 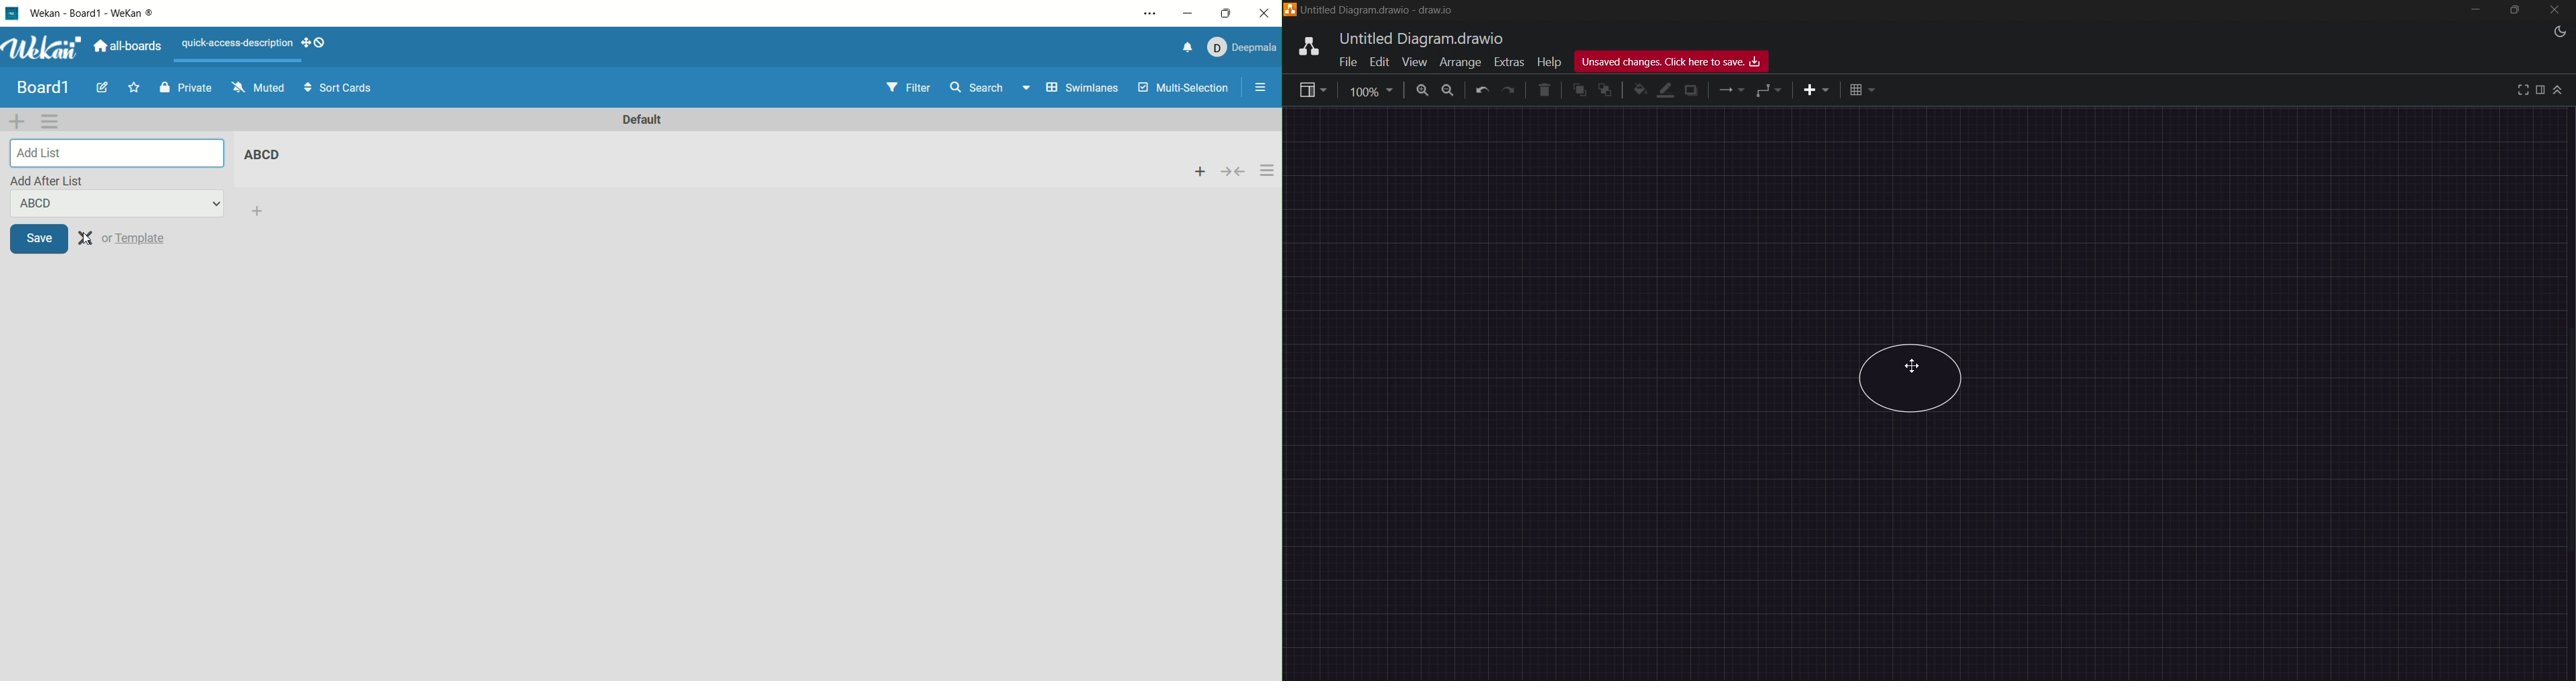 I want to click on waypoints, so click(x=1767, y=92).